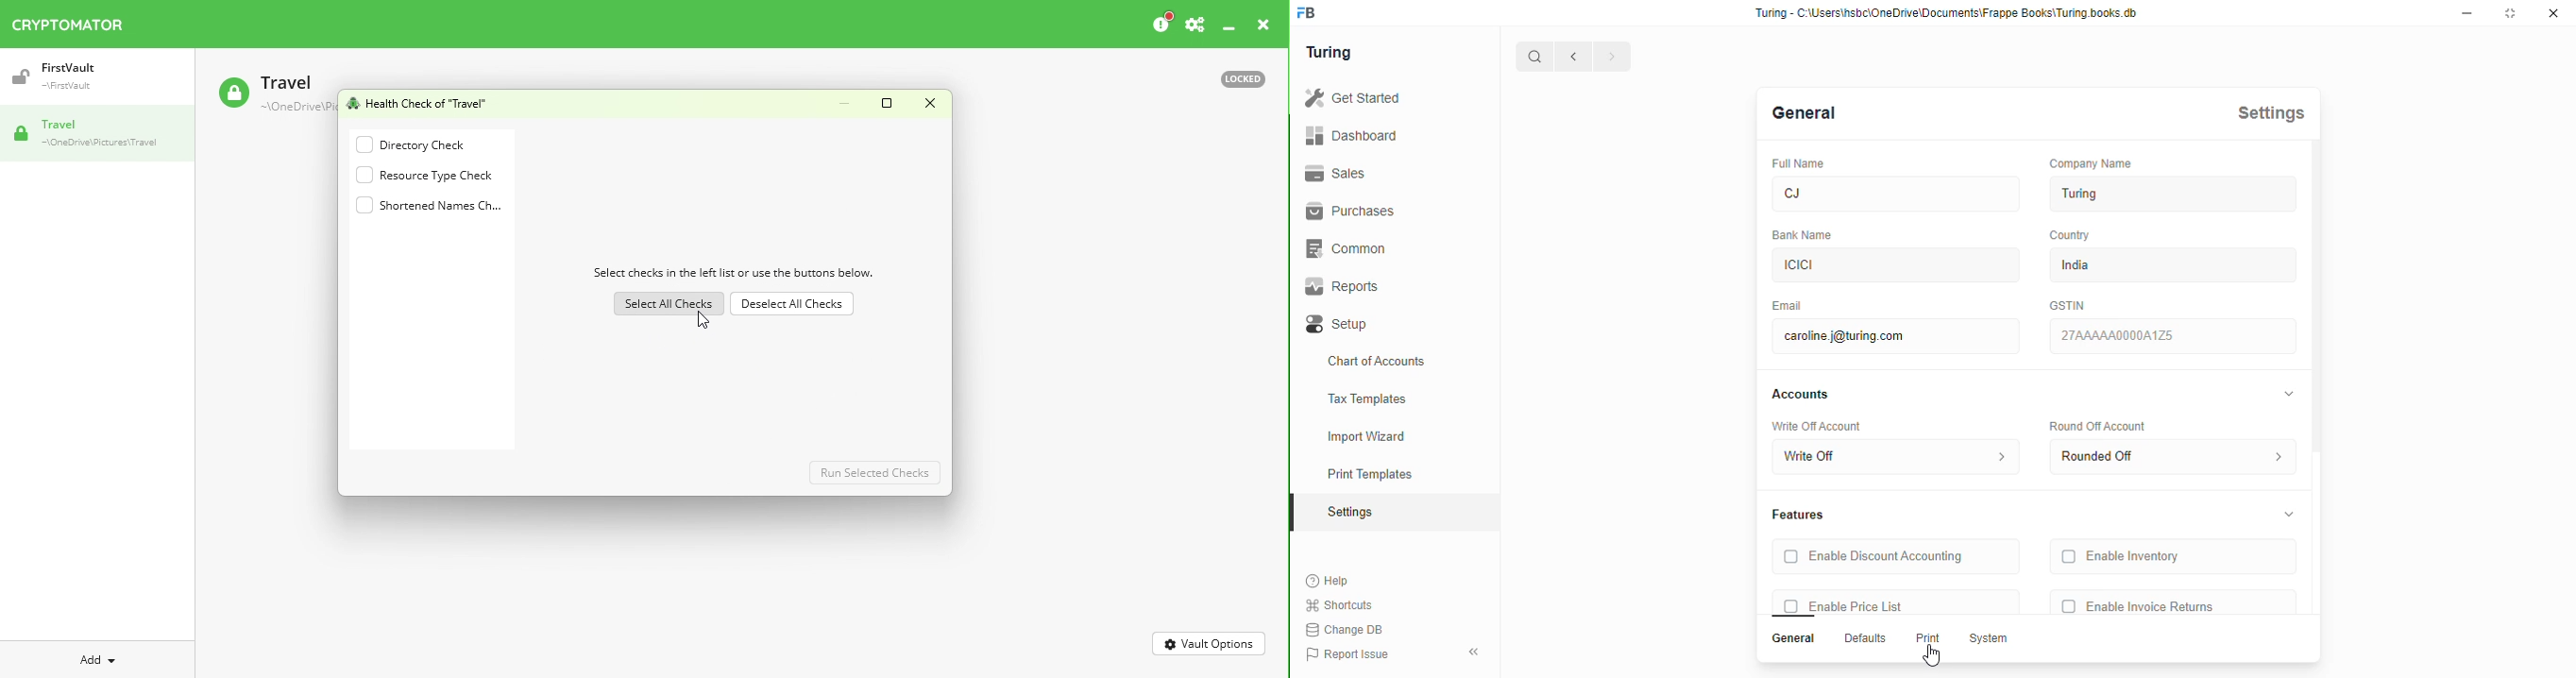 This screenshot has height=700, width=2576. Describe the element at coordinates (2070, 557) in the screenshot. I see `checkbox` at that location.